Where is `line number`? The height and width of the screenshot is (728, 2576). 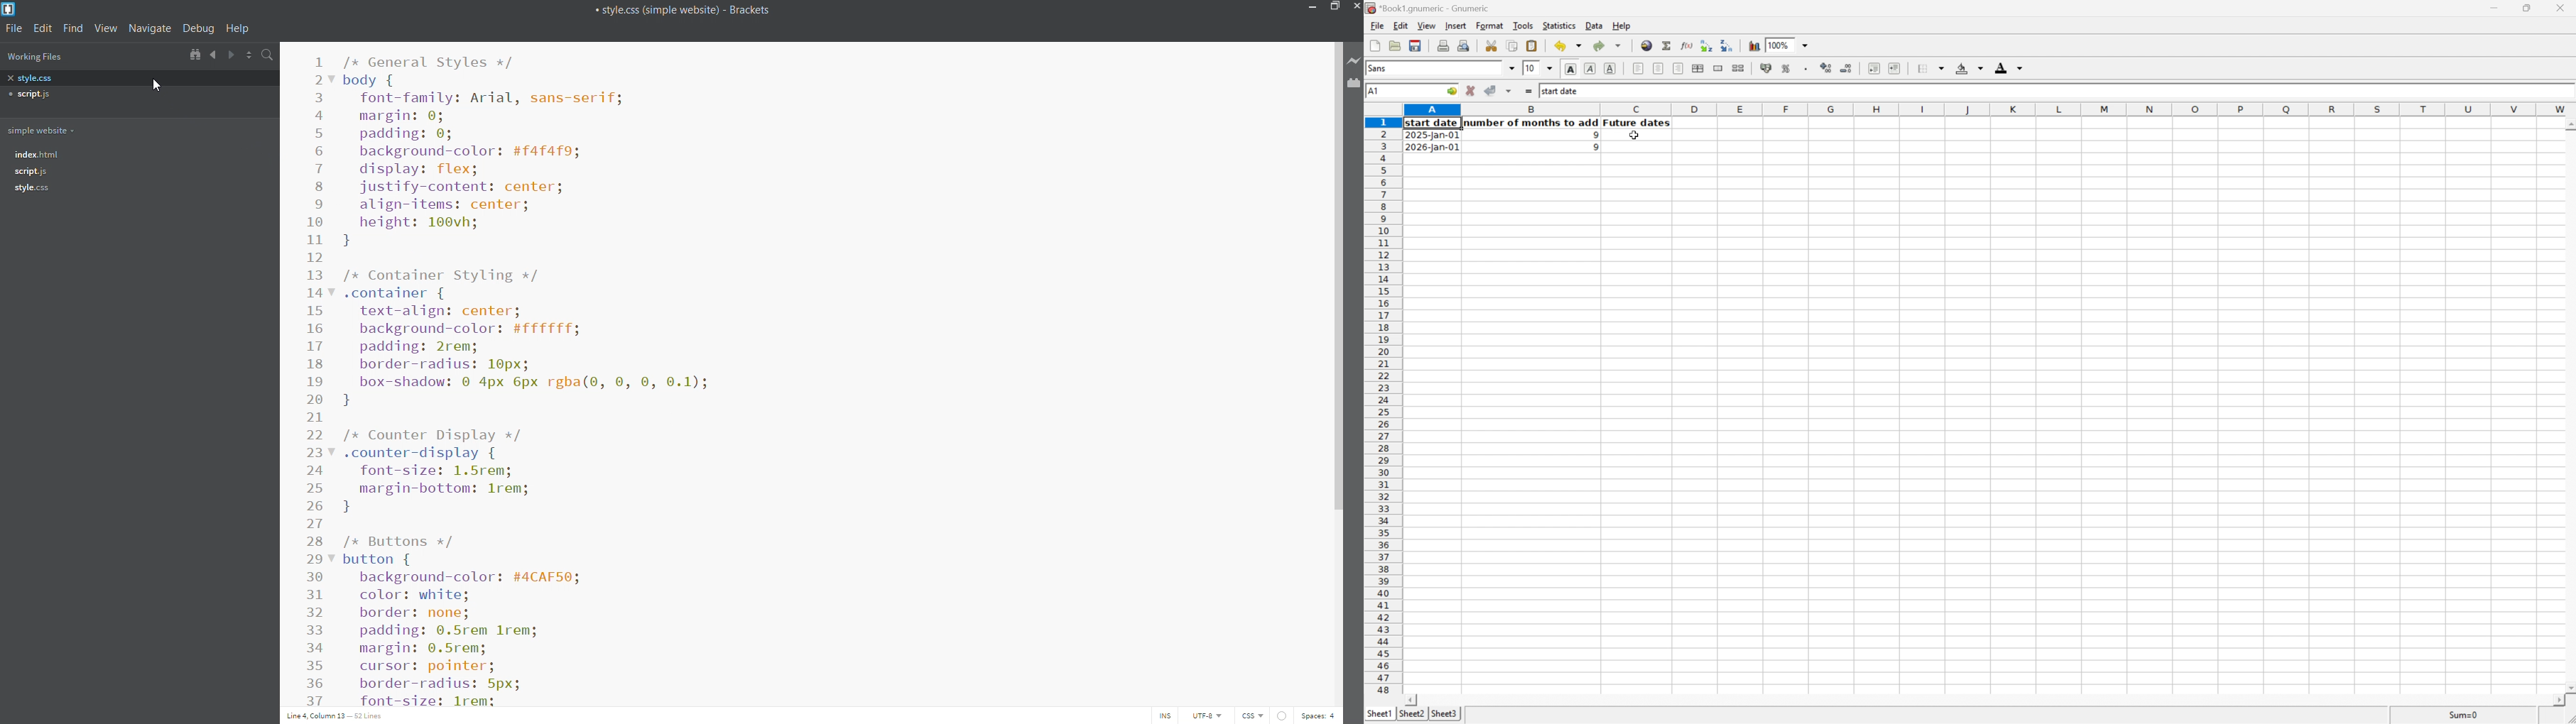 line number is located at coordinates (317, 374).